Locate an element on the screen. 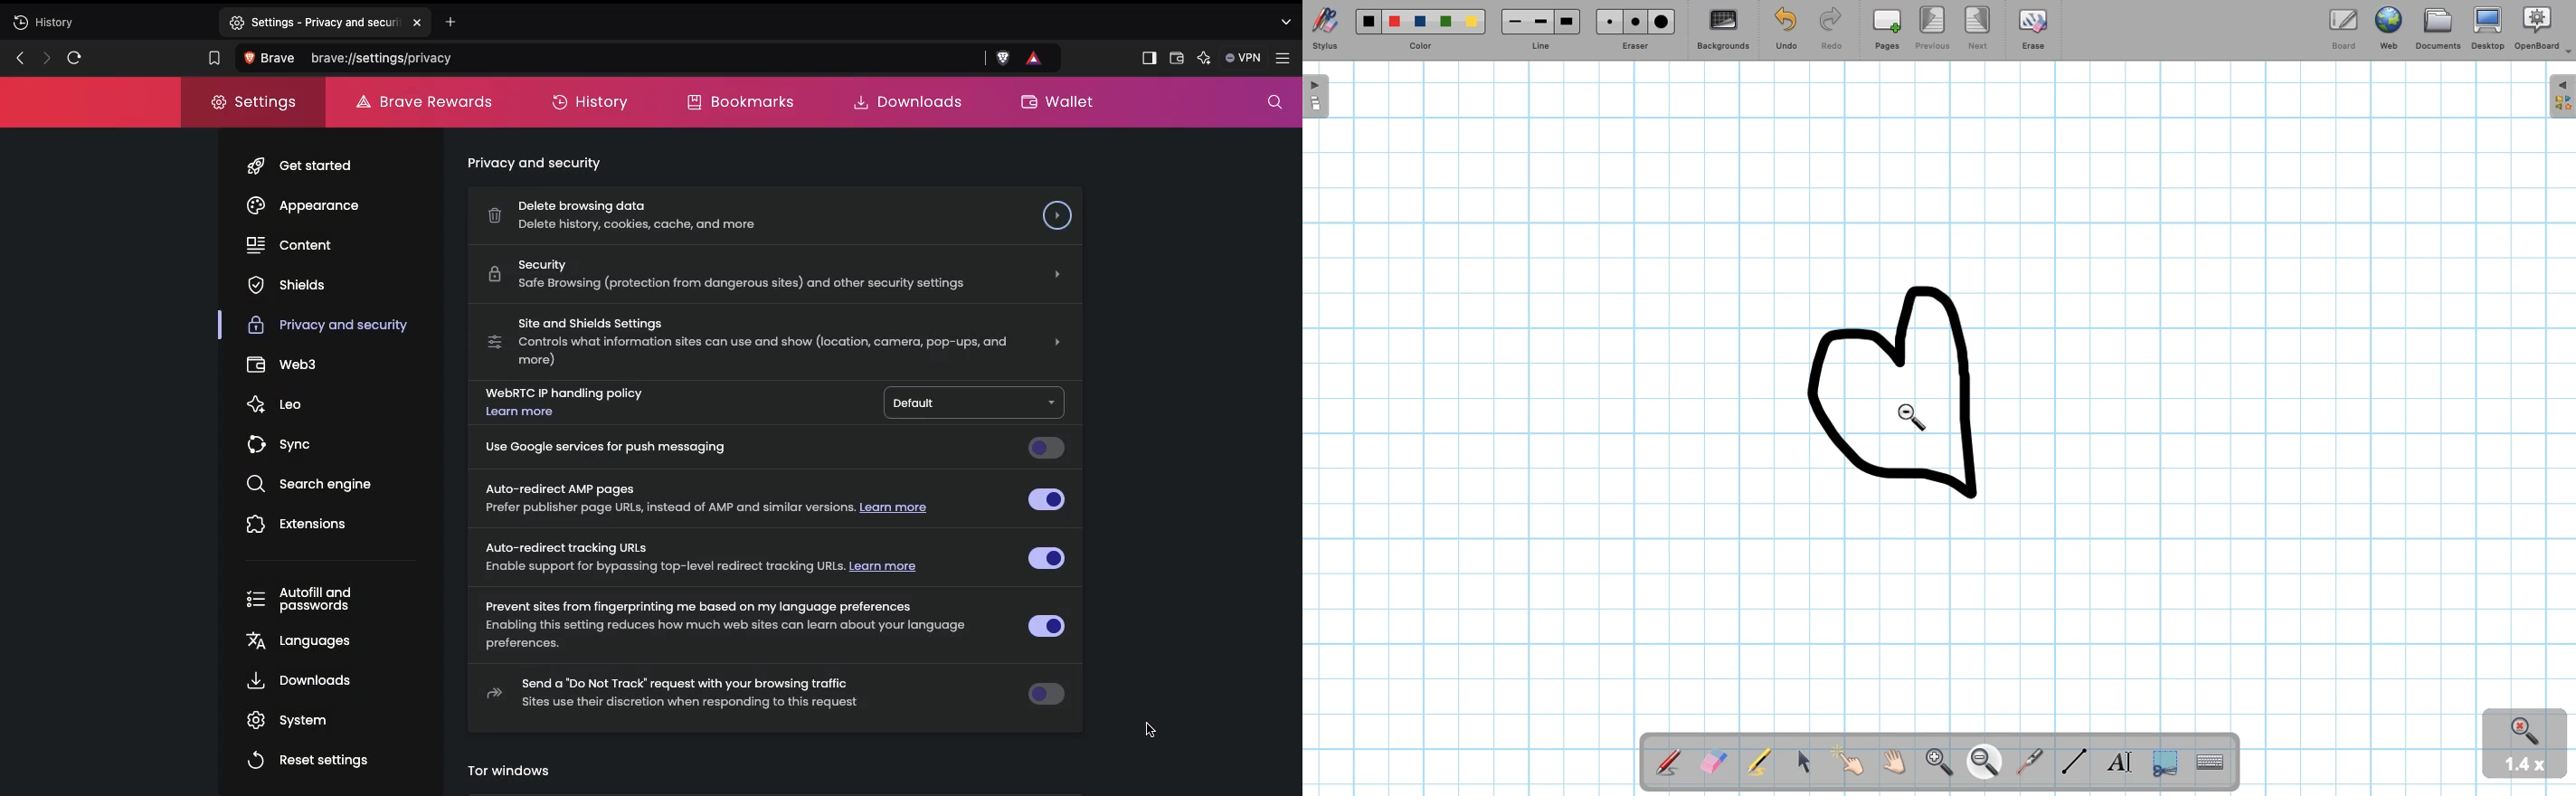  Auto-redirect AMP pages
Prefer publisher page URLS, instead of AMP and similar versions. Learn more is located at coordinates (775, 501).